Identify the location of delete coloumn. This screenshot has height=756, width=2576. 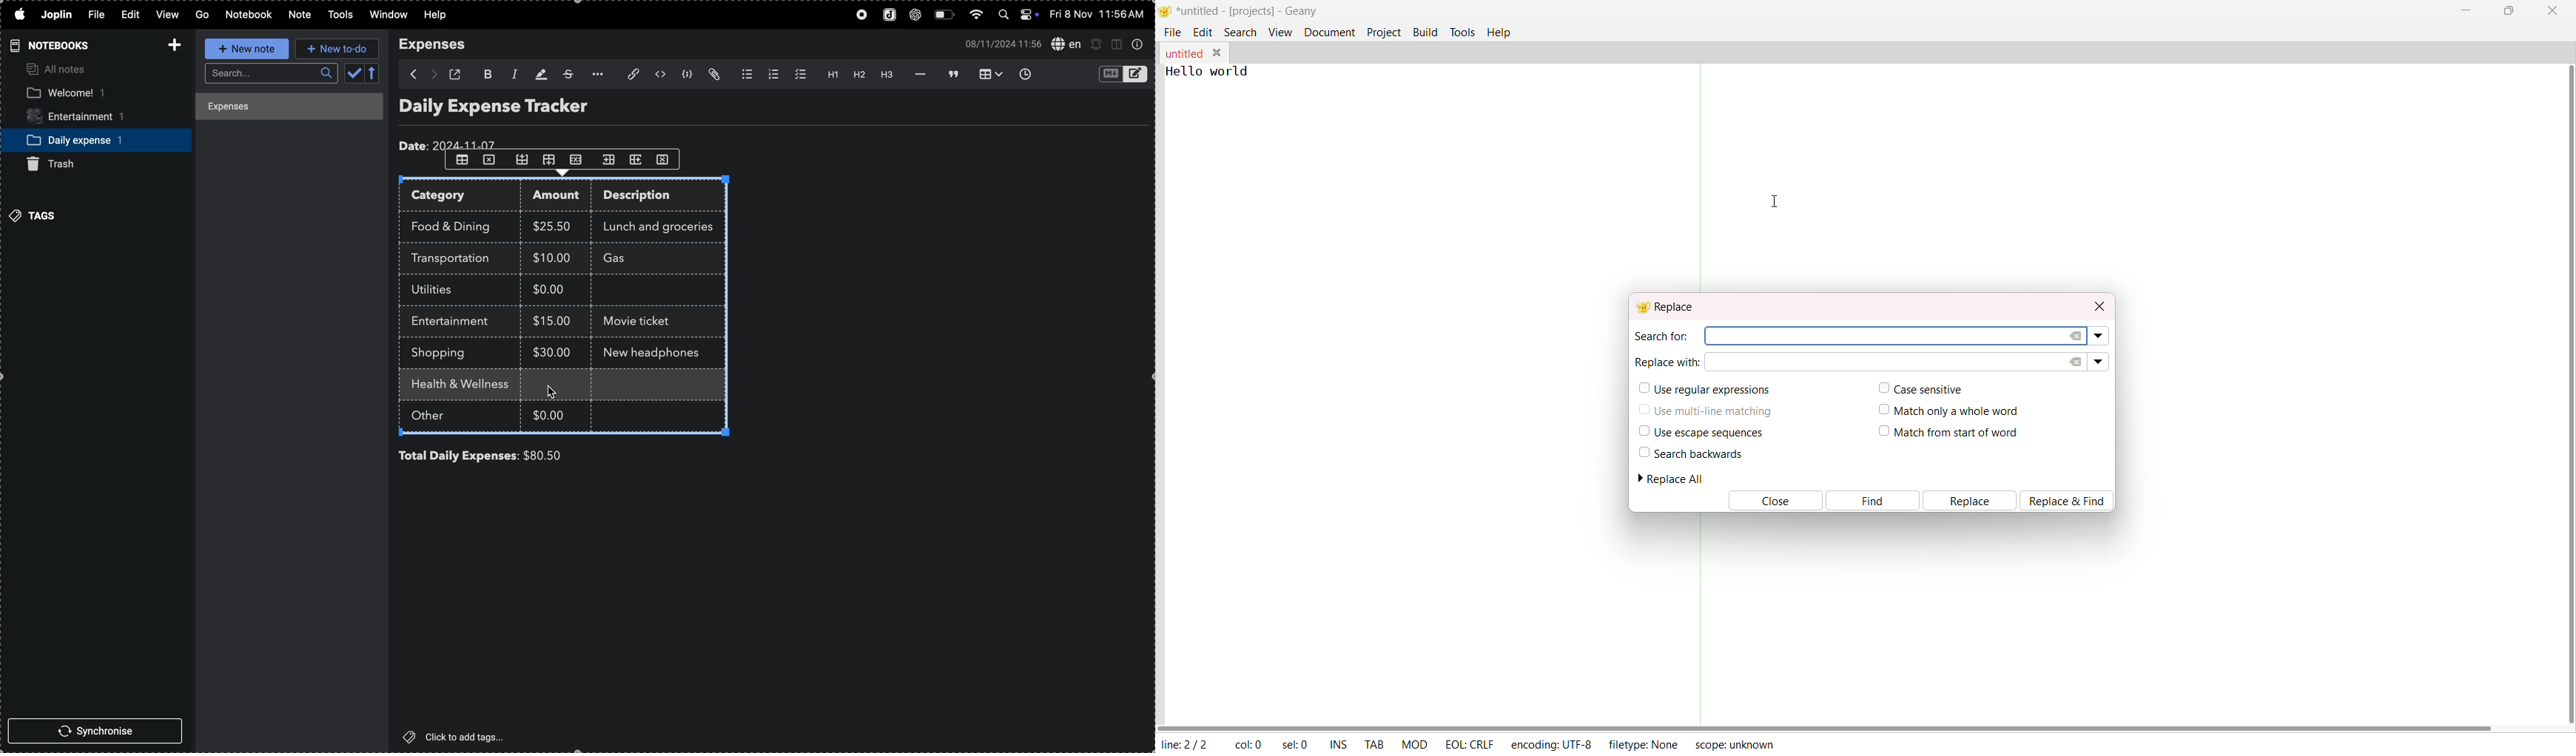
(668, 159).